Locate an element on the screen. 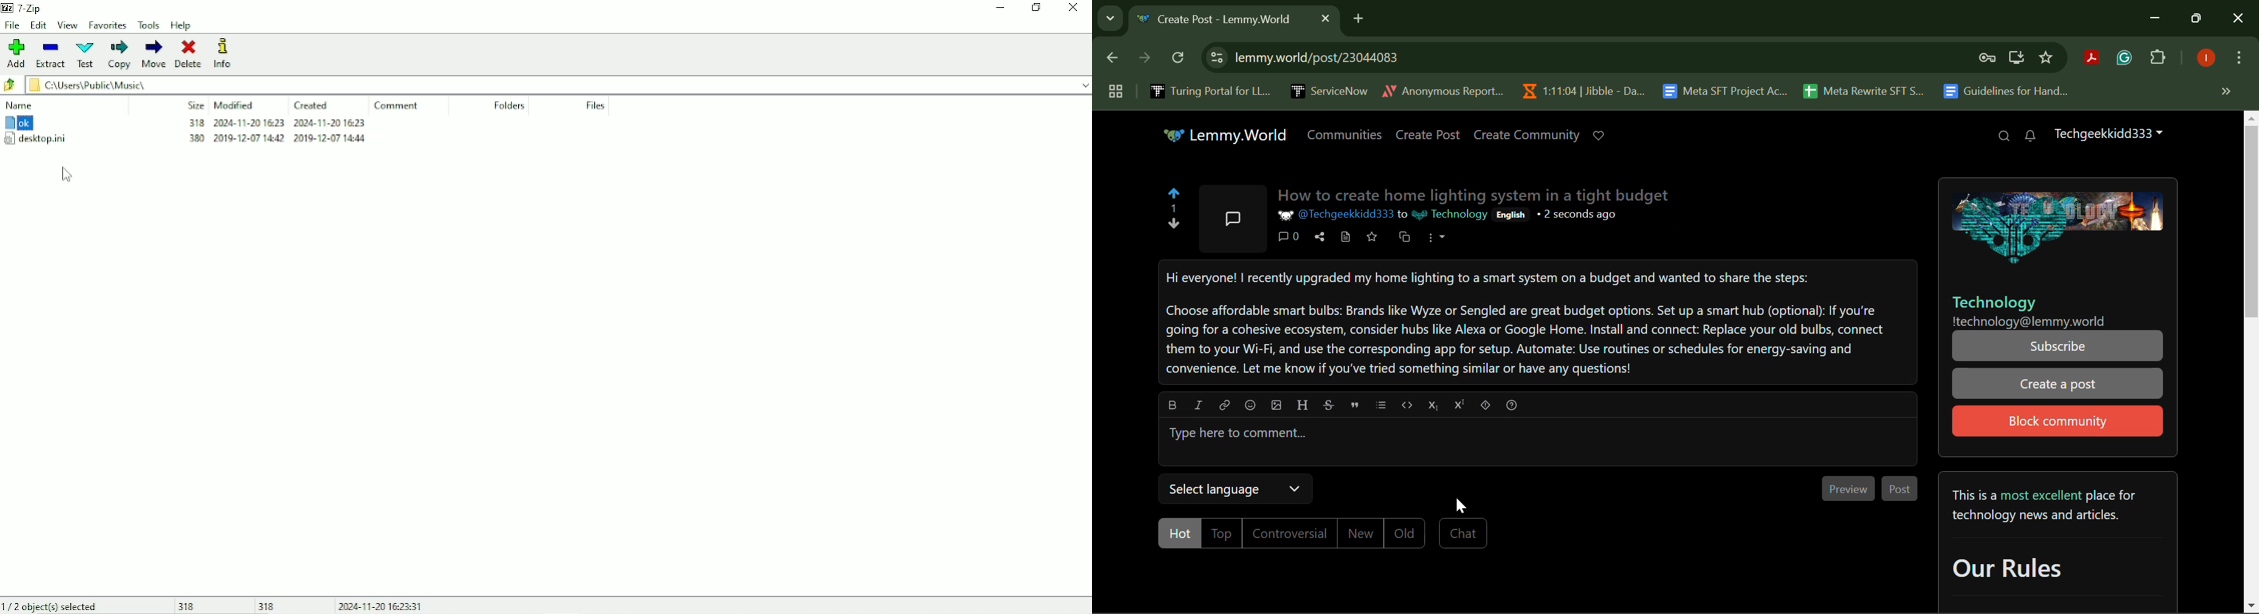 Image resolution: width=2268 pixels, height=616 pixels. Post Title is located at coordinates (1479, 196).